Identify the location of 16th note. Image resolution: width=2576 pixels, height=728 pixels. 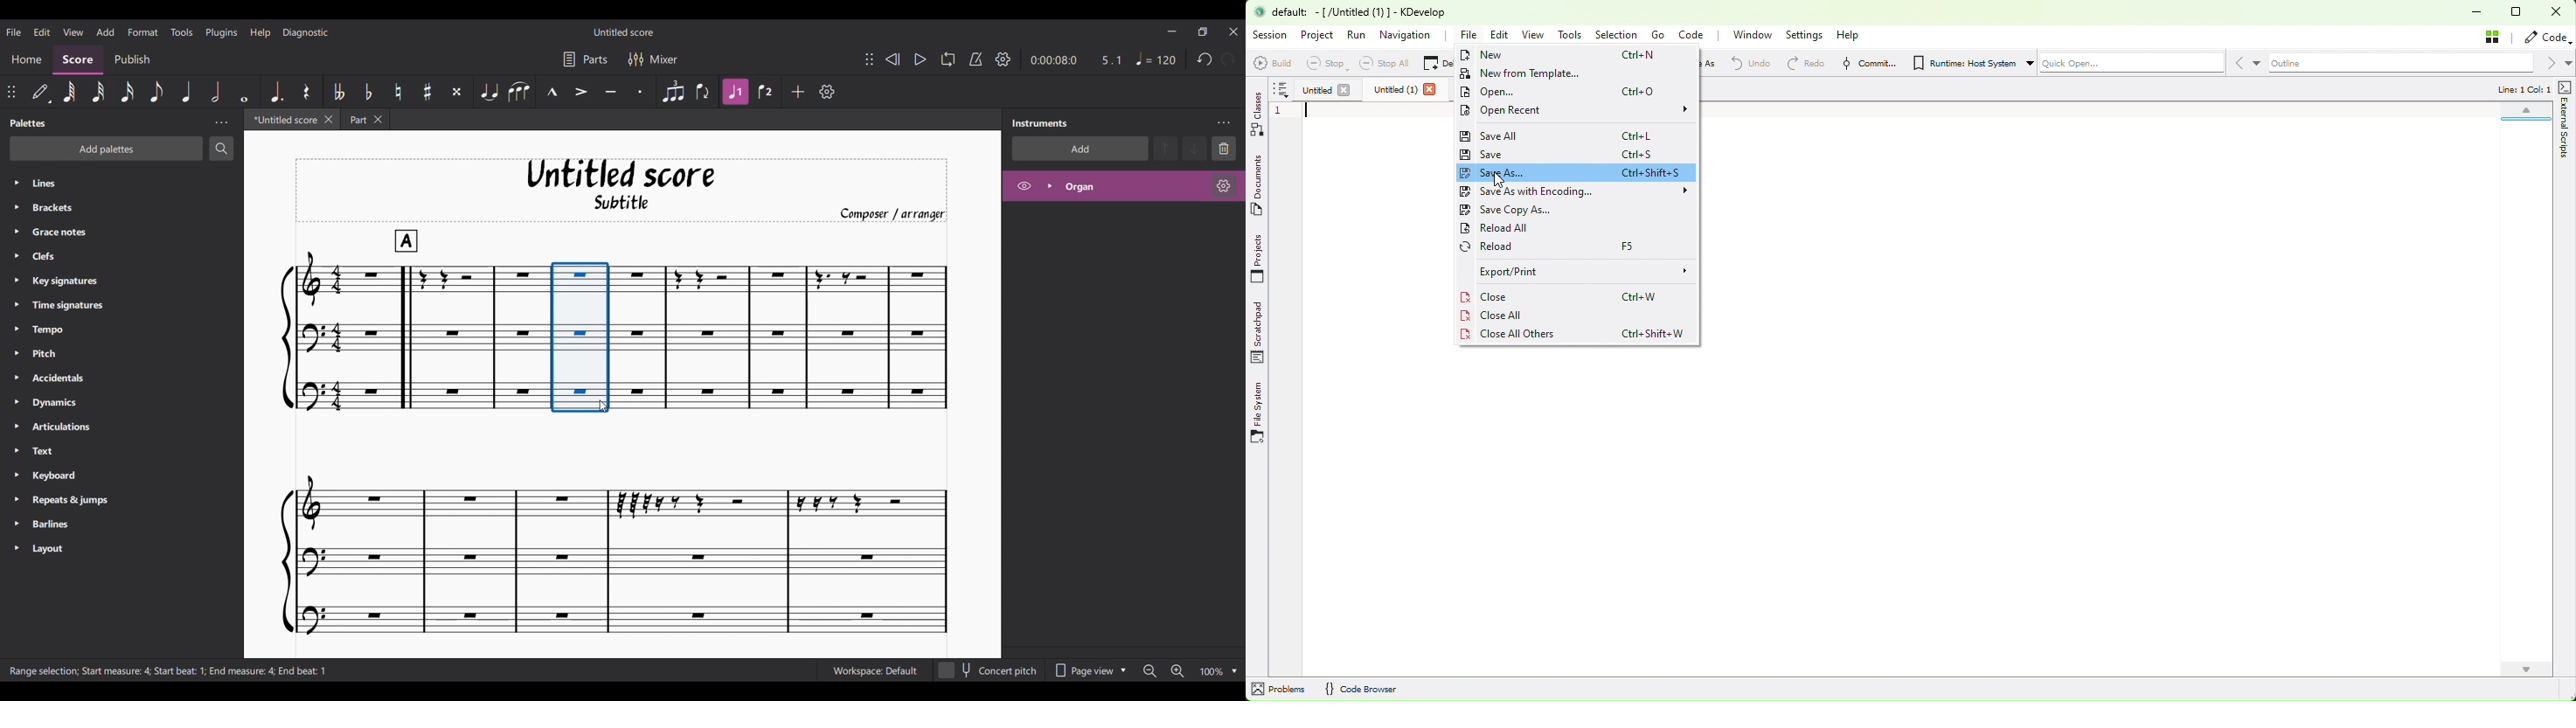
(128, 92).